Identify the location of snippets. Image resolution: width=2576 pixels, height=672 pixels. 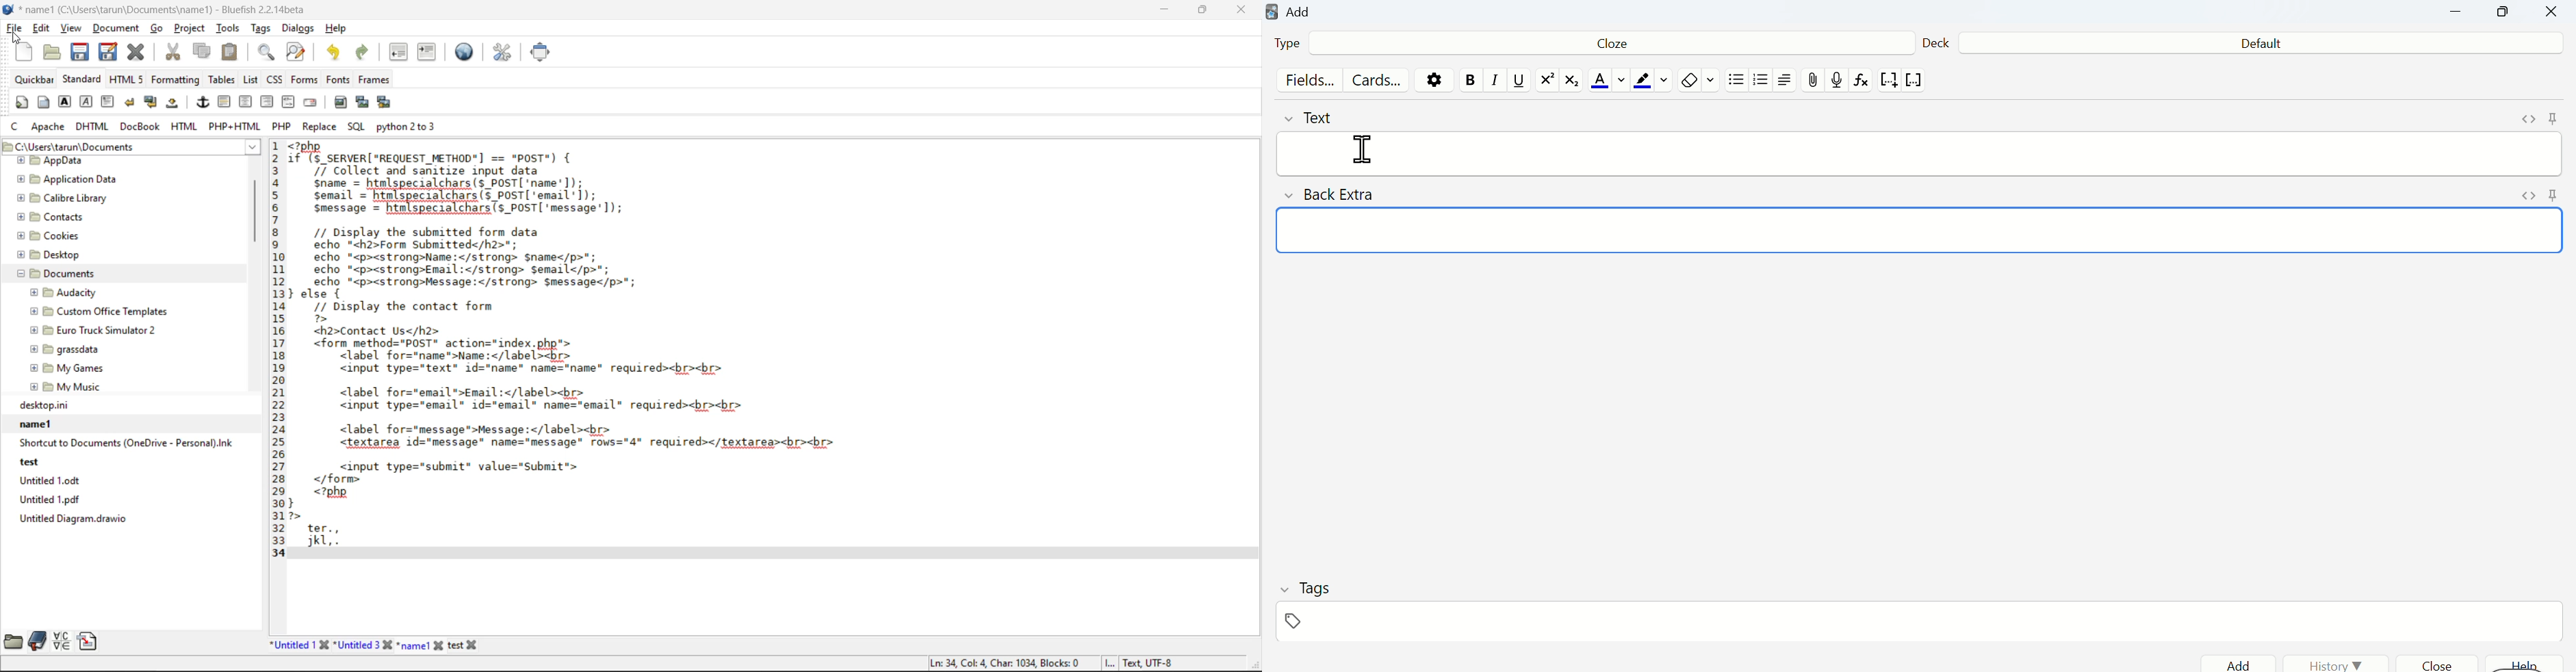
(87, 641).